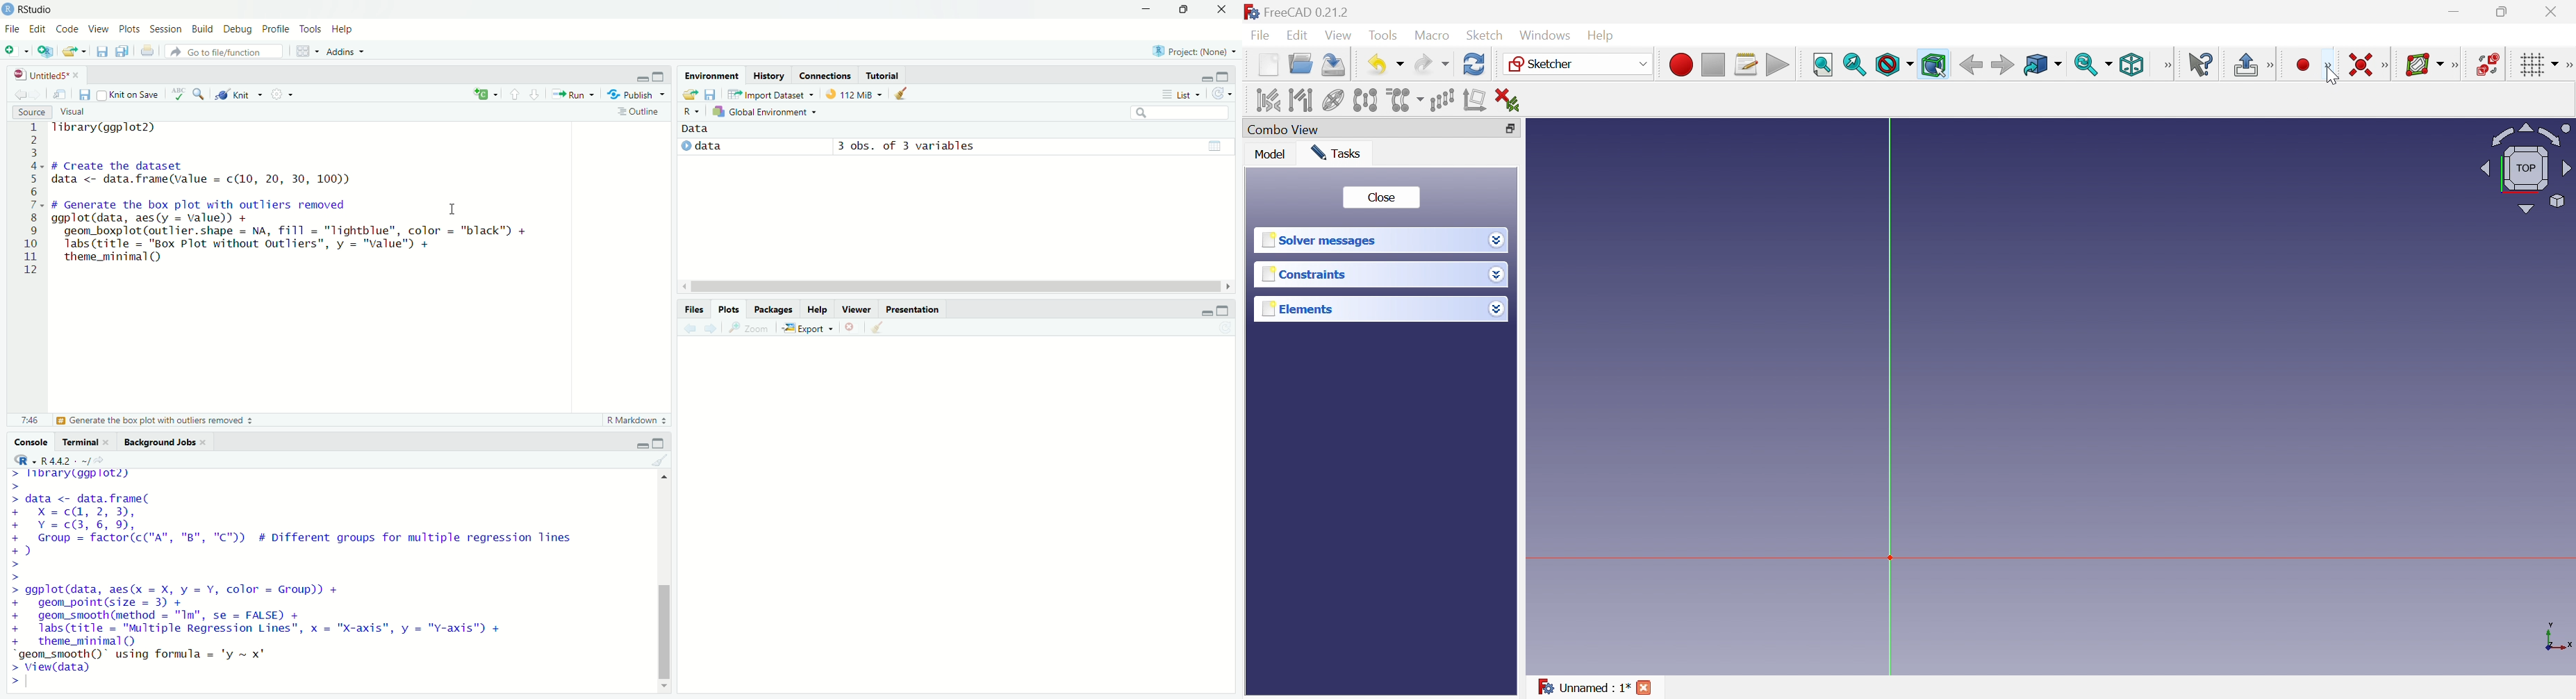 Image resolution: width=2576 pixels, height=700 pixels. Describe the element at coordinates (815, 309) in the screenshot. I see `Help` at that location.